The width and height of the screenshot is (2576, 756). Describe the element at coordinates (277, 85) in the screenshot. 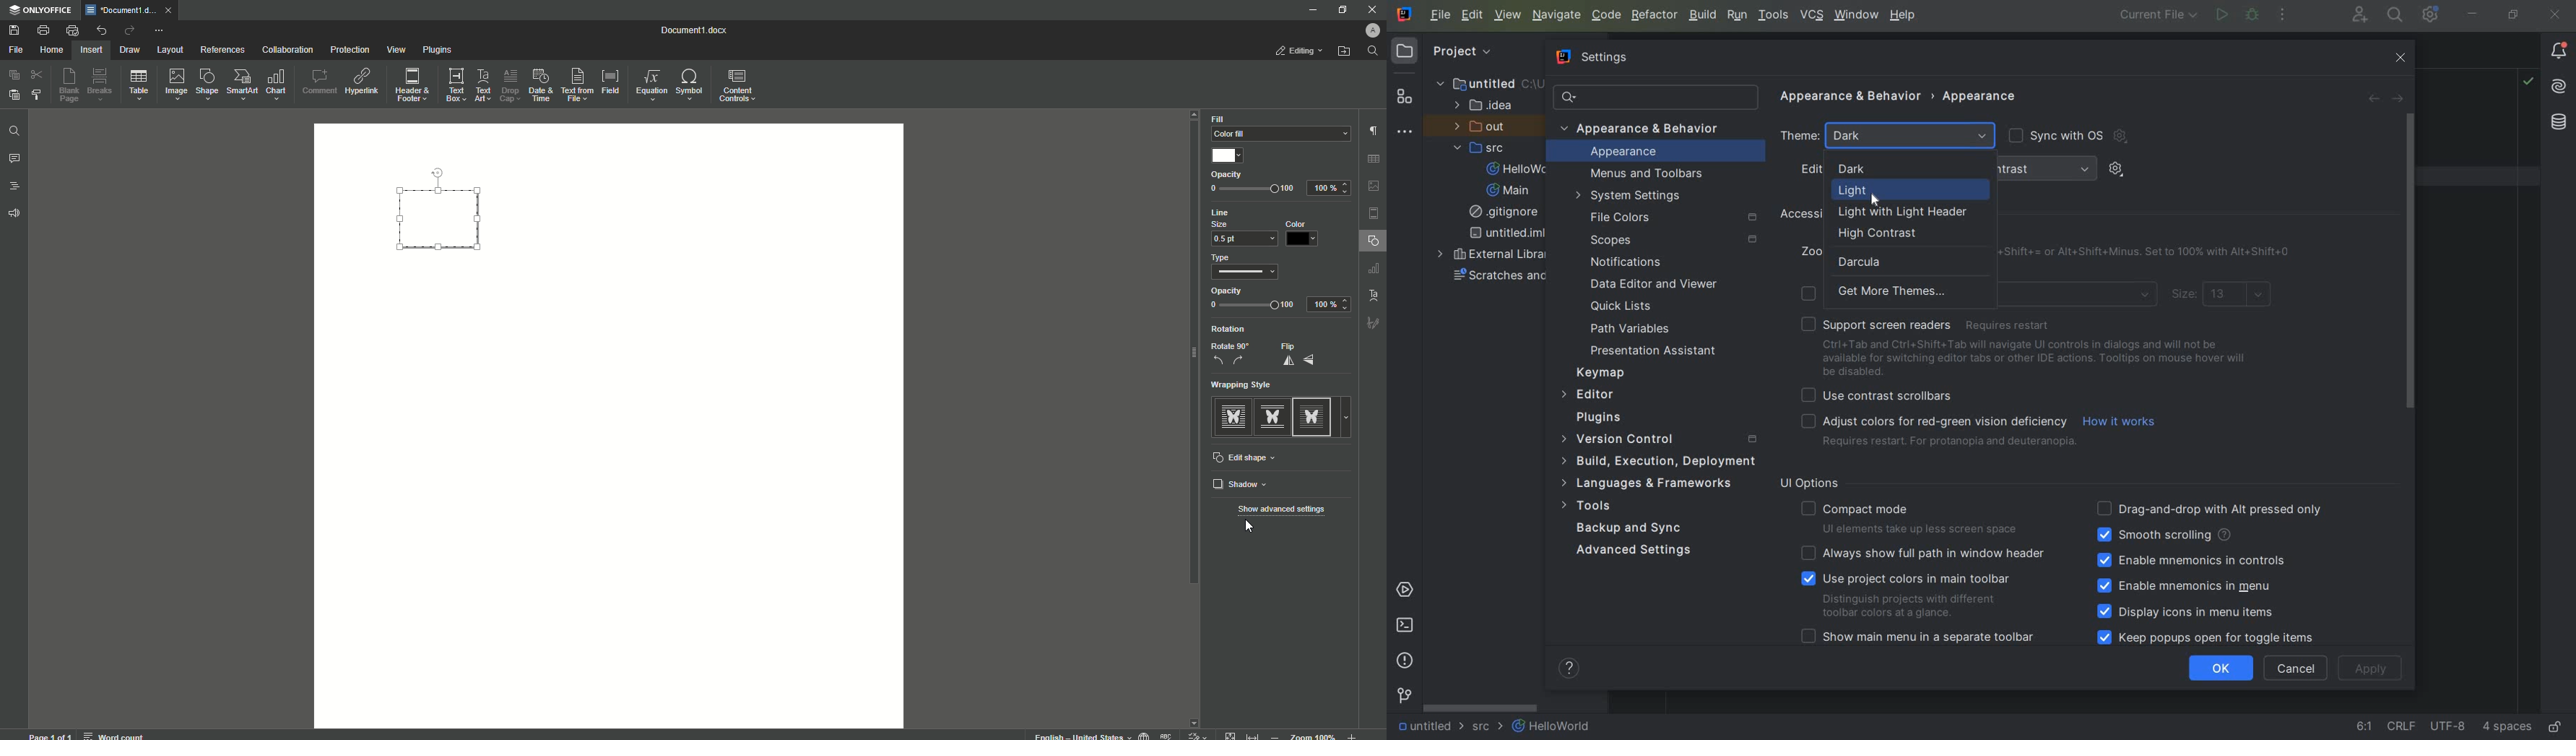

I see `Chart` at that location.